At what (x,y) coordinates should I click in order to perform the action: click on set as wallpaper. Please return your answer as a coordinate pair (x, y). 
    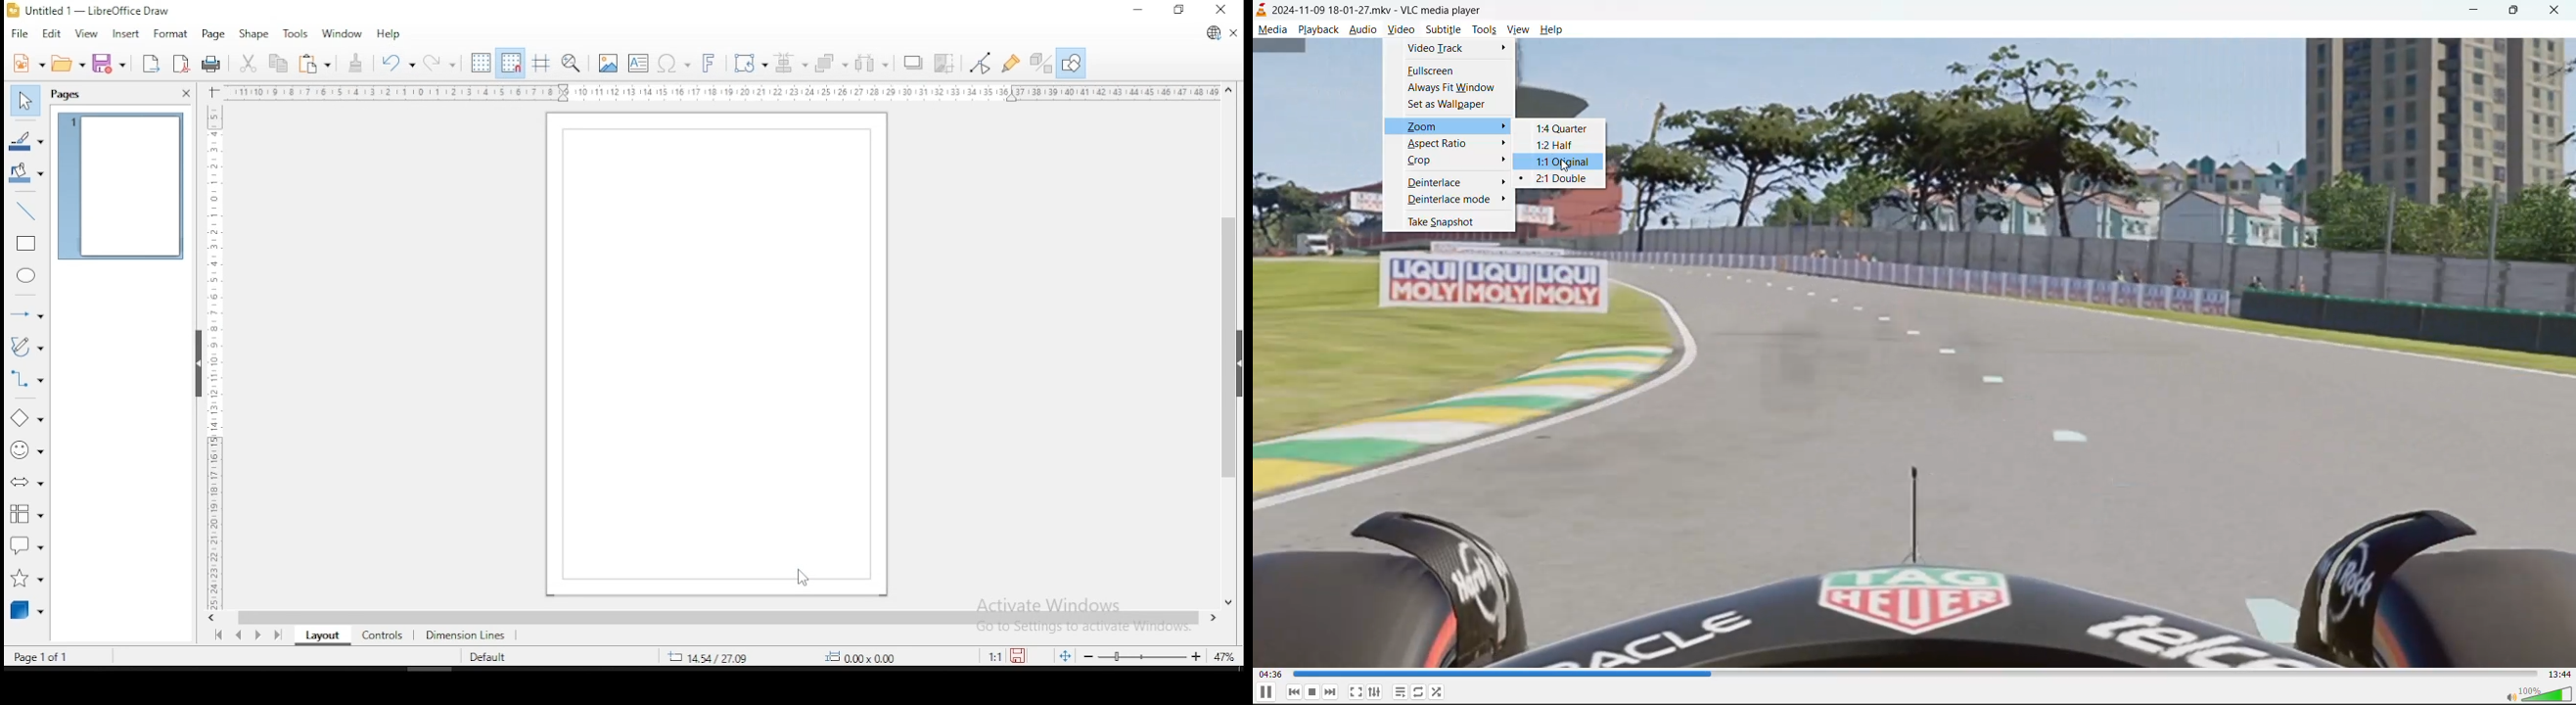
    Looking at the image, I should click on (1447, 106).